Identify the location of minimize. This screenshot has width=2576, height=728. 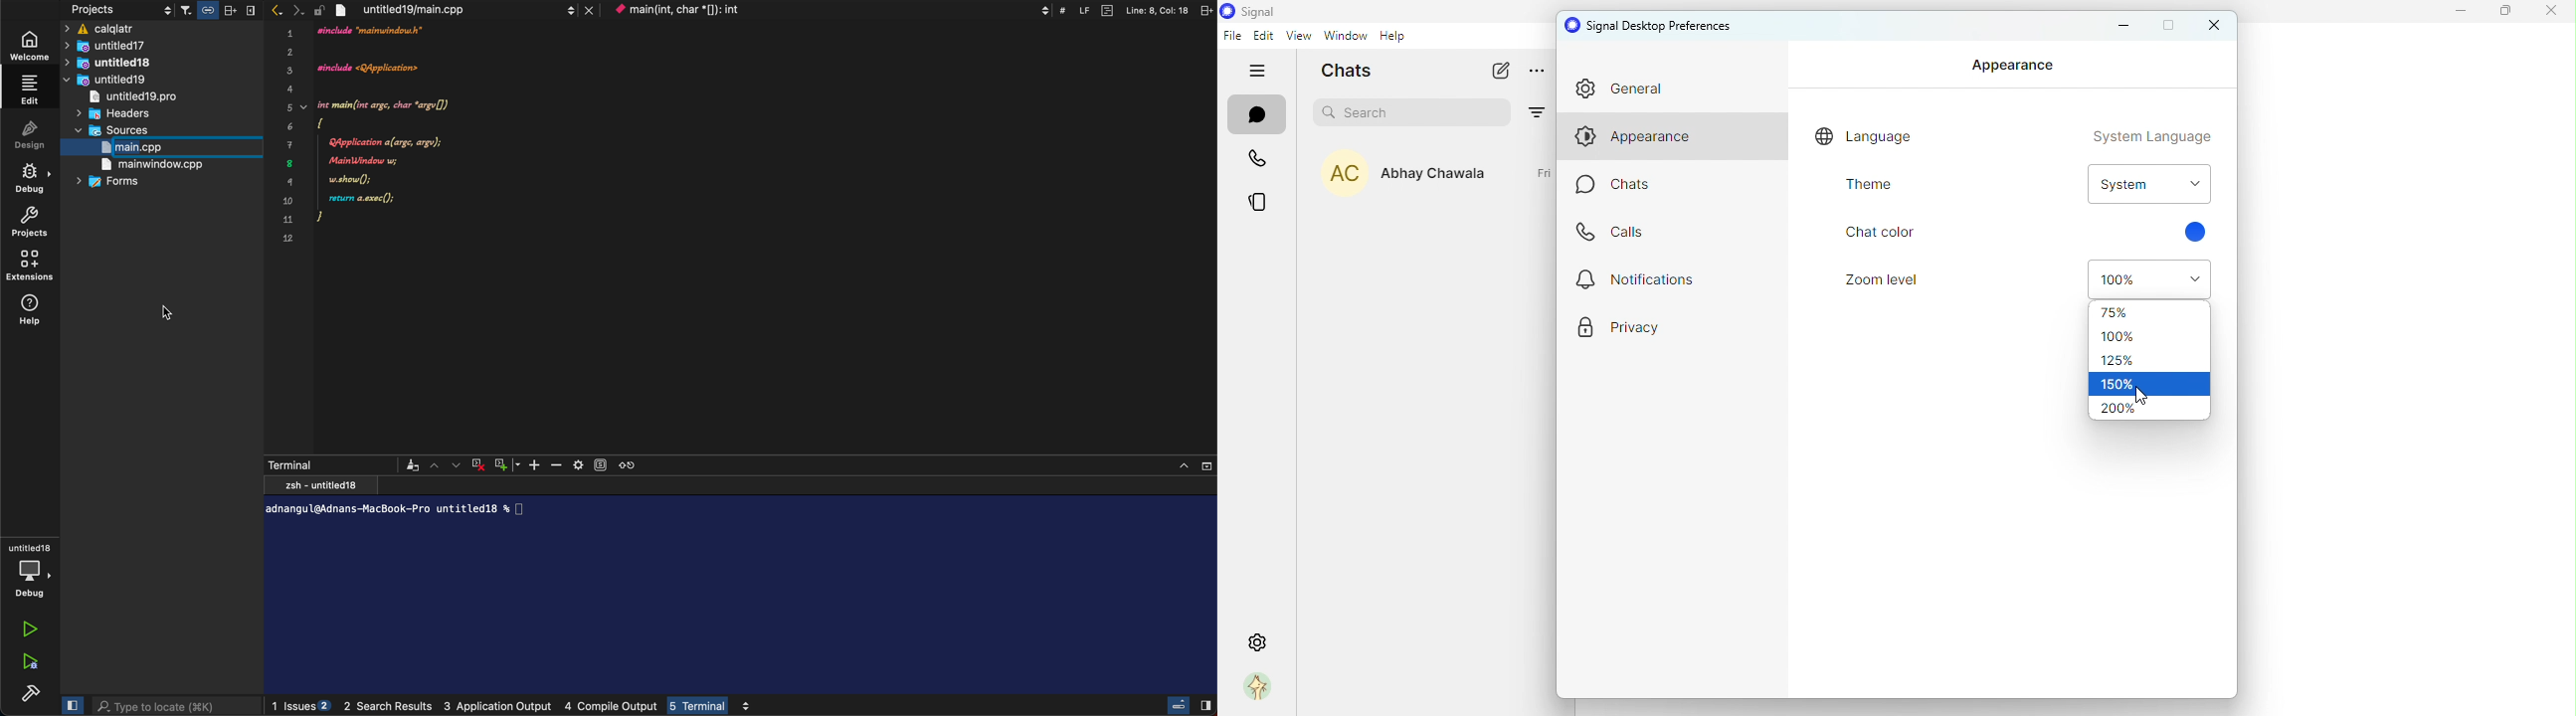
(2460, 15).